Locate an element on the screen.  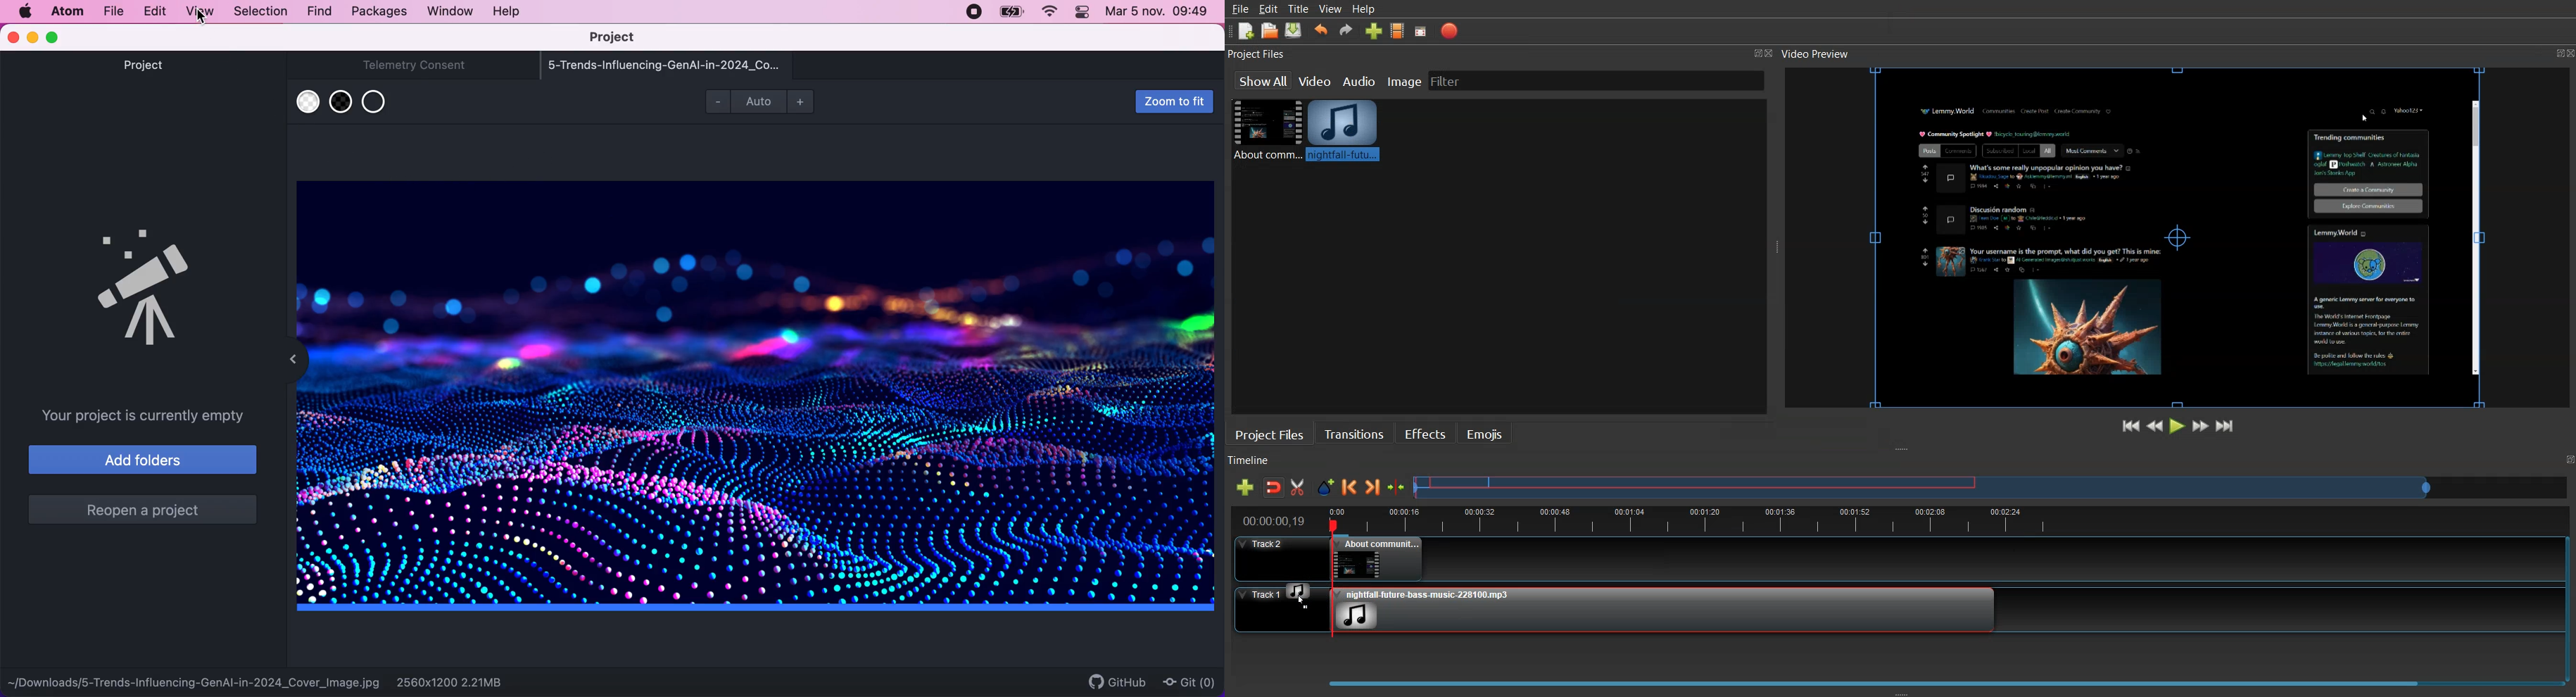
Open Project is located at coordinates (1270, 30).